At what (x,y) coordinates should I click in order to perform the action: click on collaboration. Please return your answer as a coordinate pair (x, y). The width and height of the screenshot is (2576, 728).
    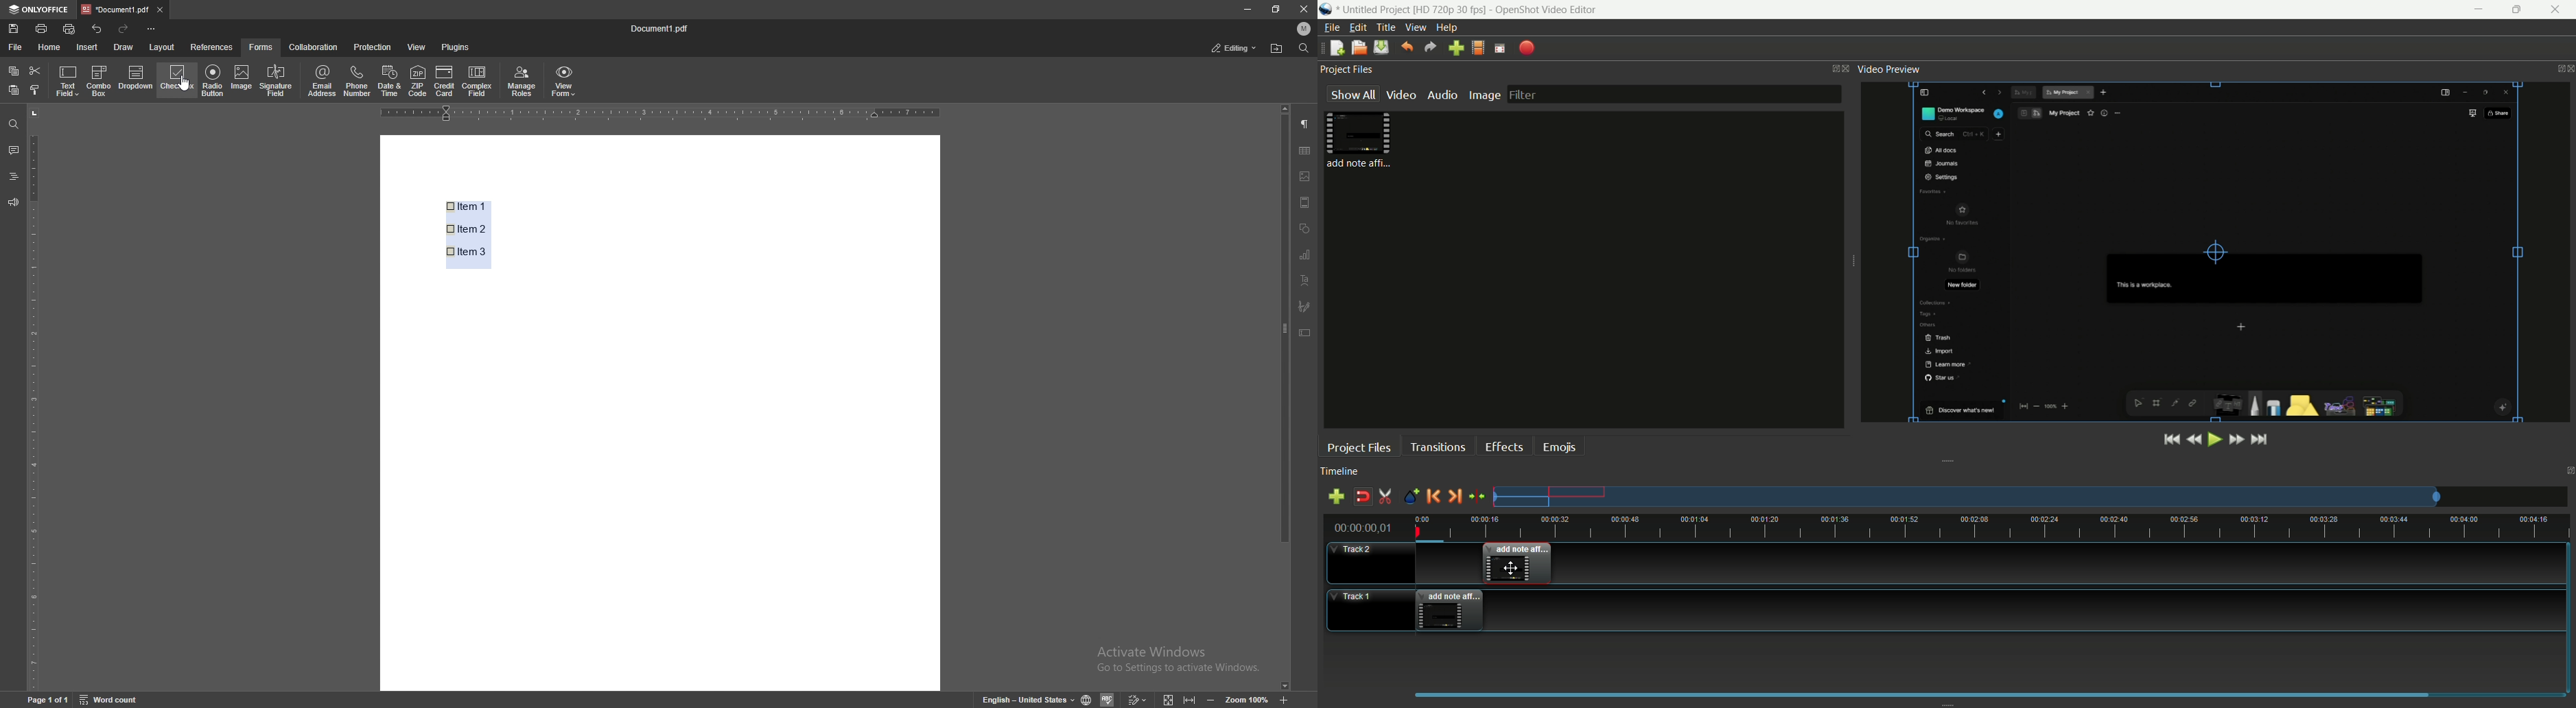
    Looking at the image, I should click on (312, 47).